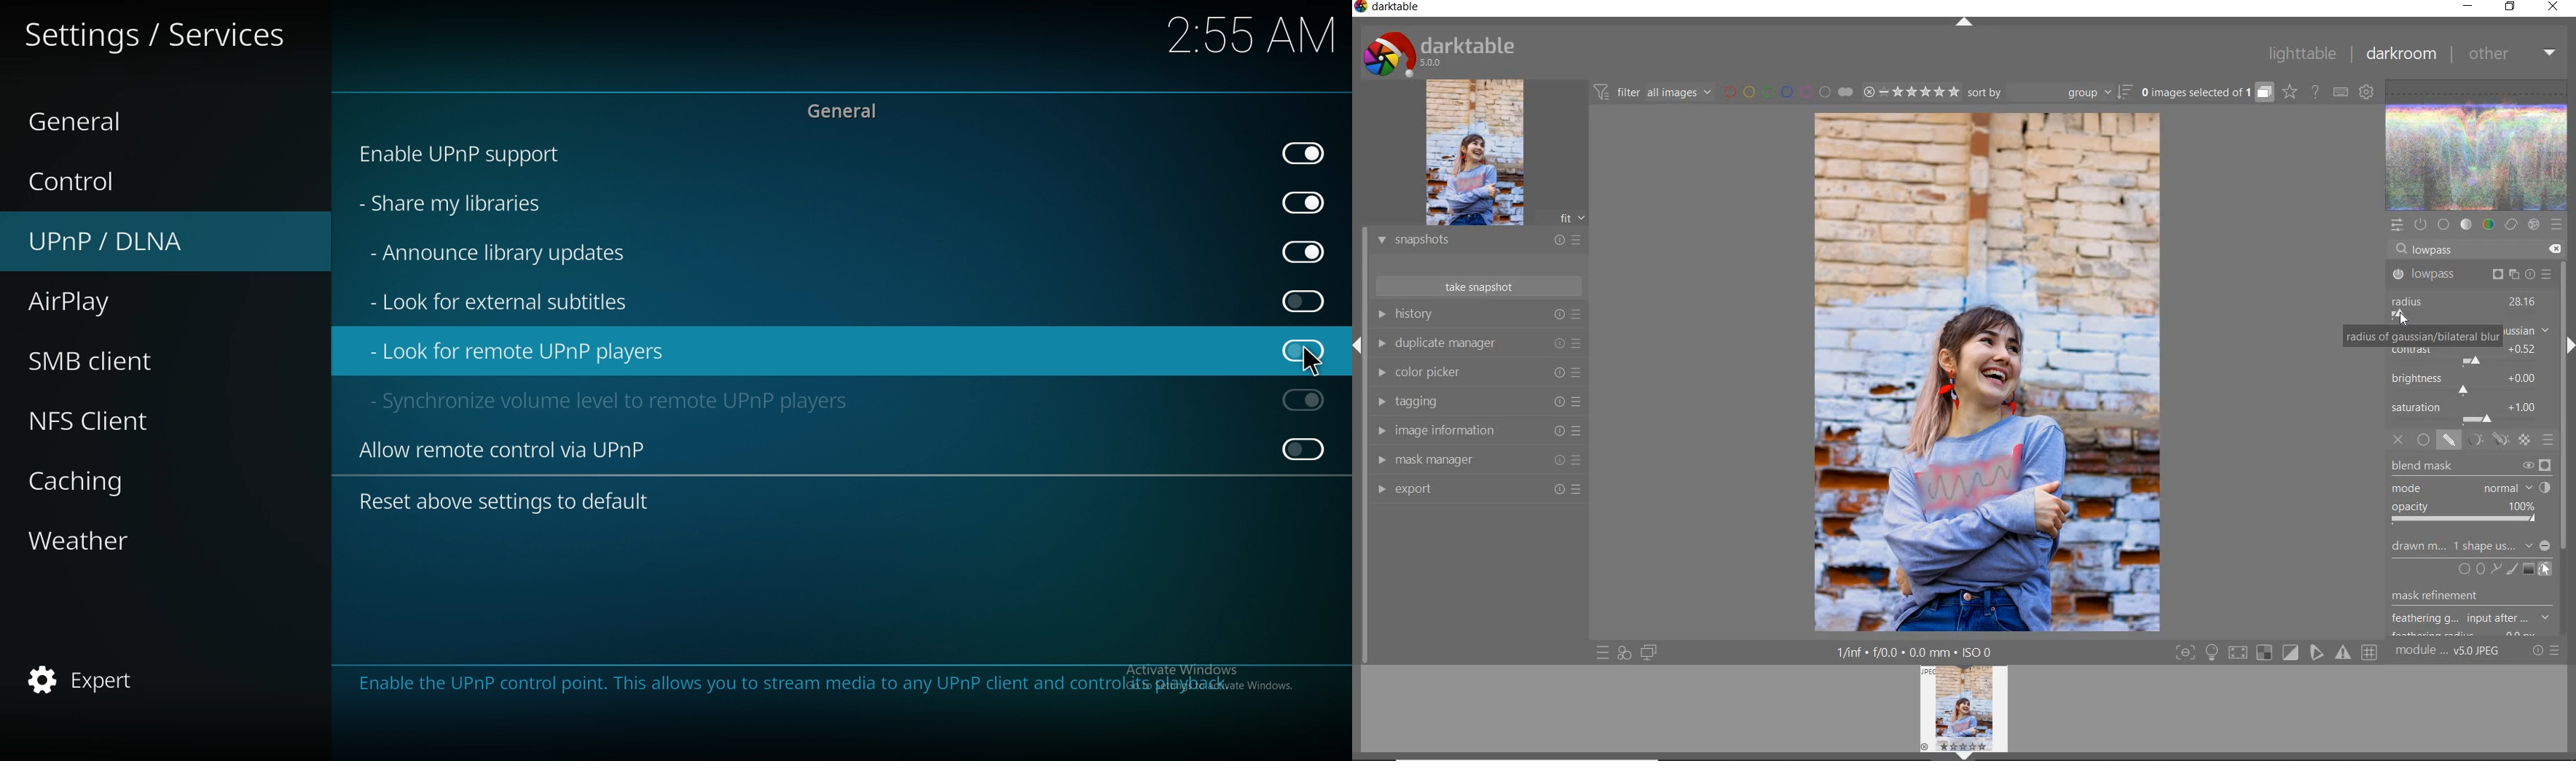 This screenshot has height=784, width=2576. I want to click on filter all images by module order, so click(1654, 93).